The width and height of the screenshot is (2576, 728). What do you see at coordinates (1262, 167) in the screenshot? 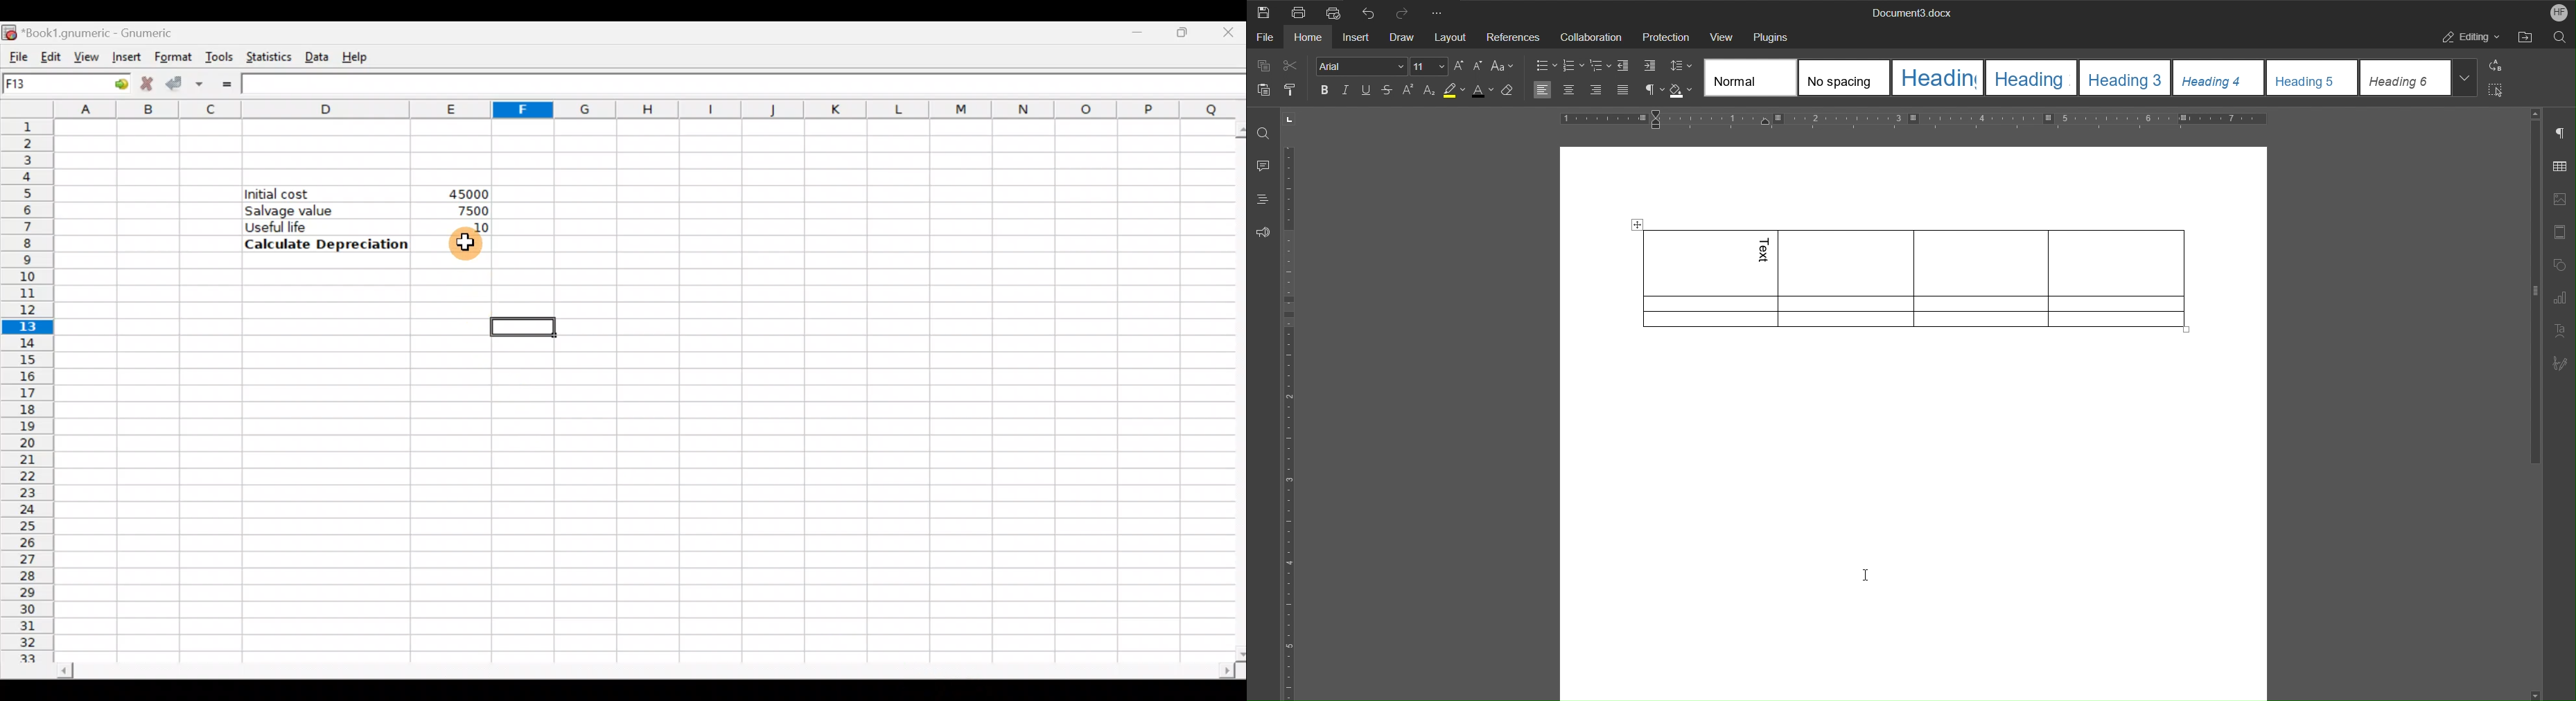
I see `Comment` at bounding box center [1262, 167].